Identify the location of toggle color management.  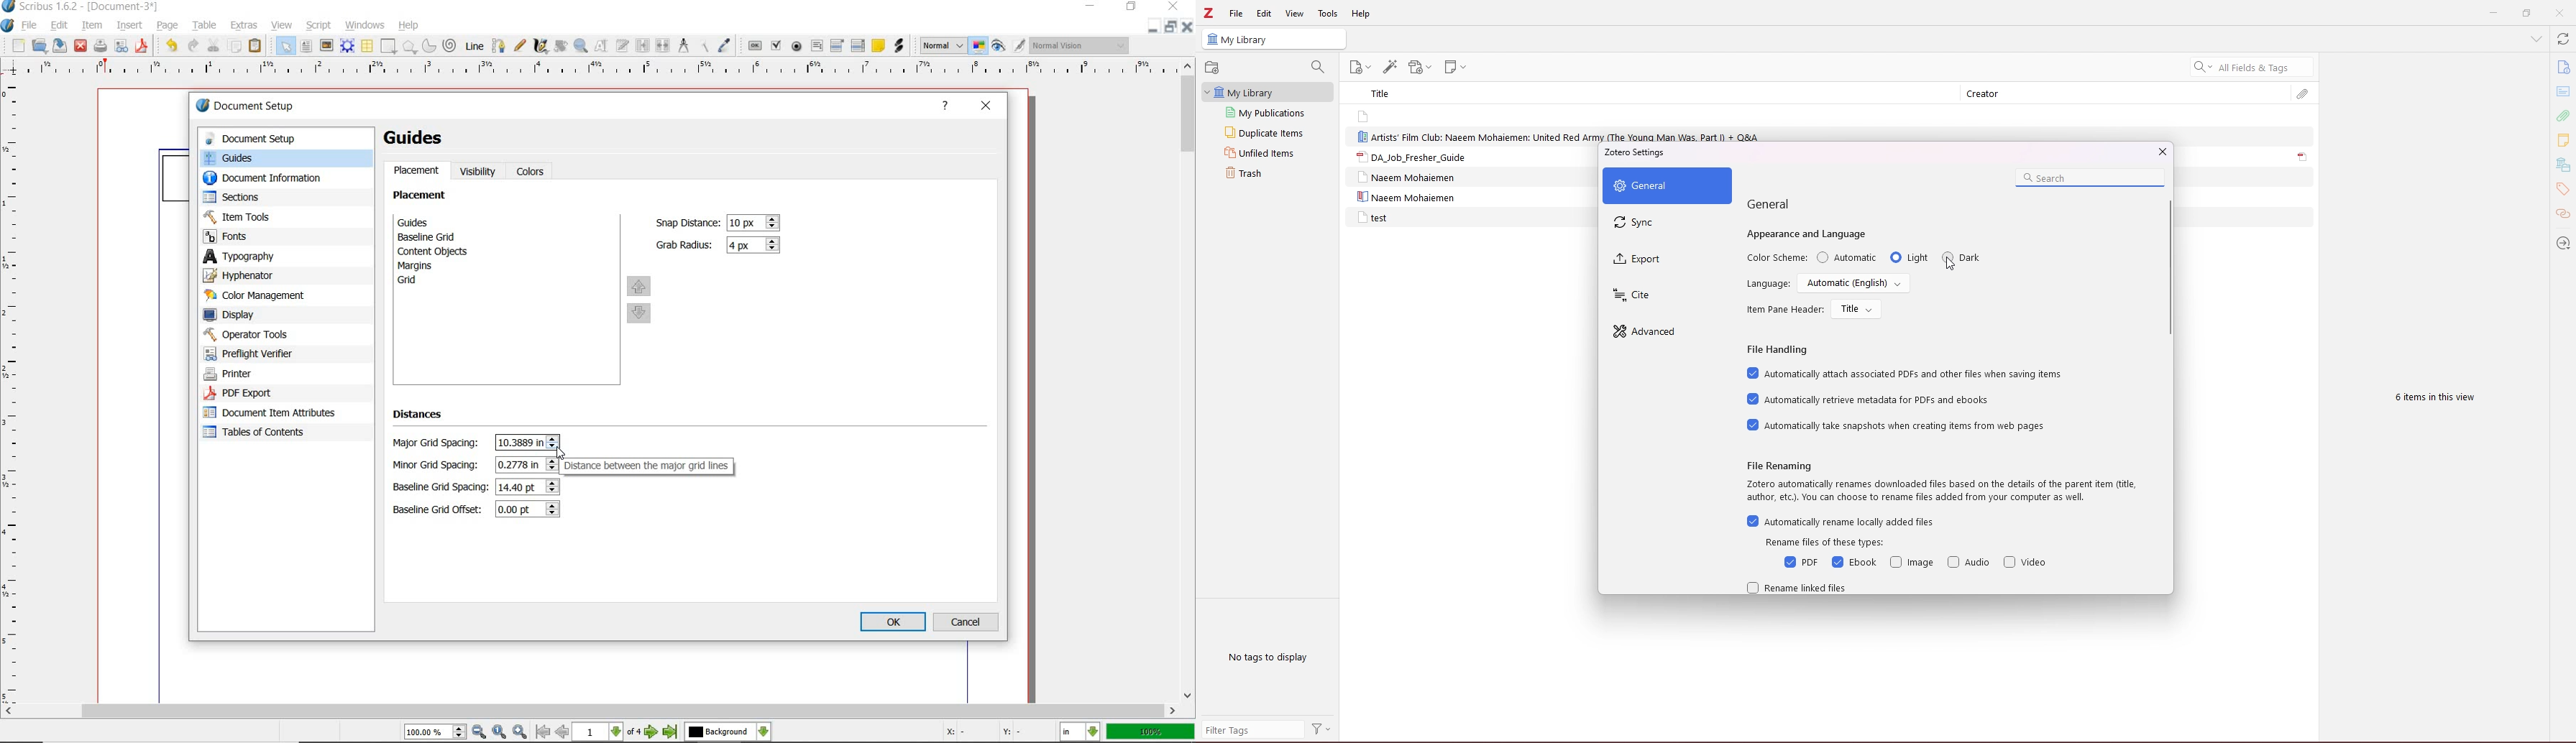
(979, 46).